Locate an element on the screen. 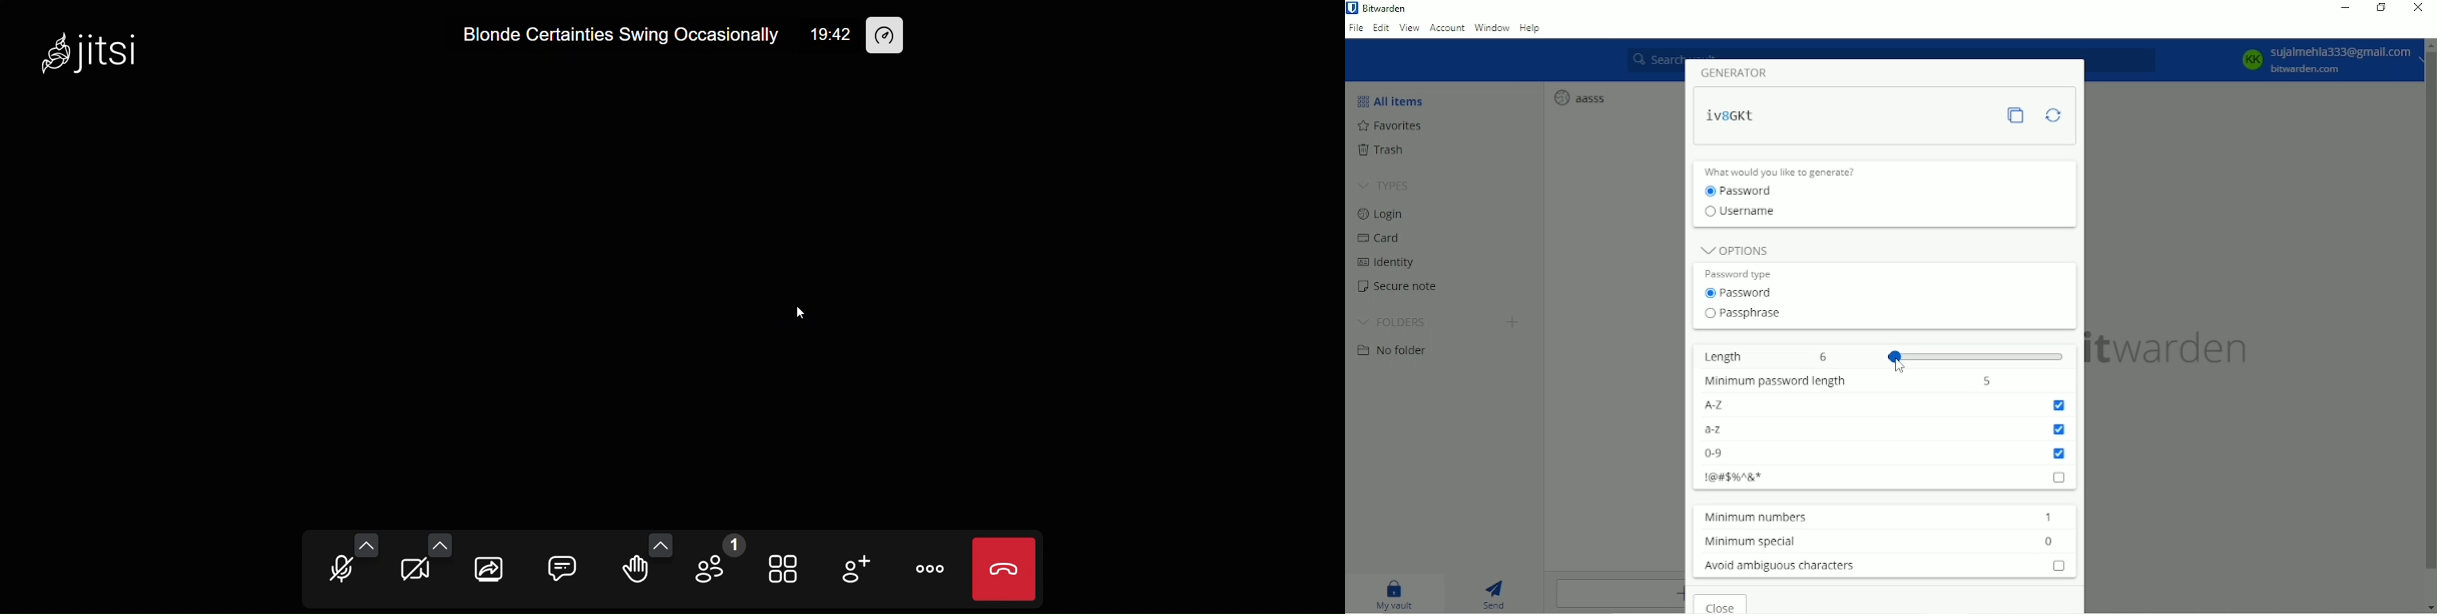 The height and width of the screenshot is (616, 2464). 5 is located at coordinates (1987, 380).